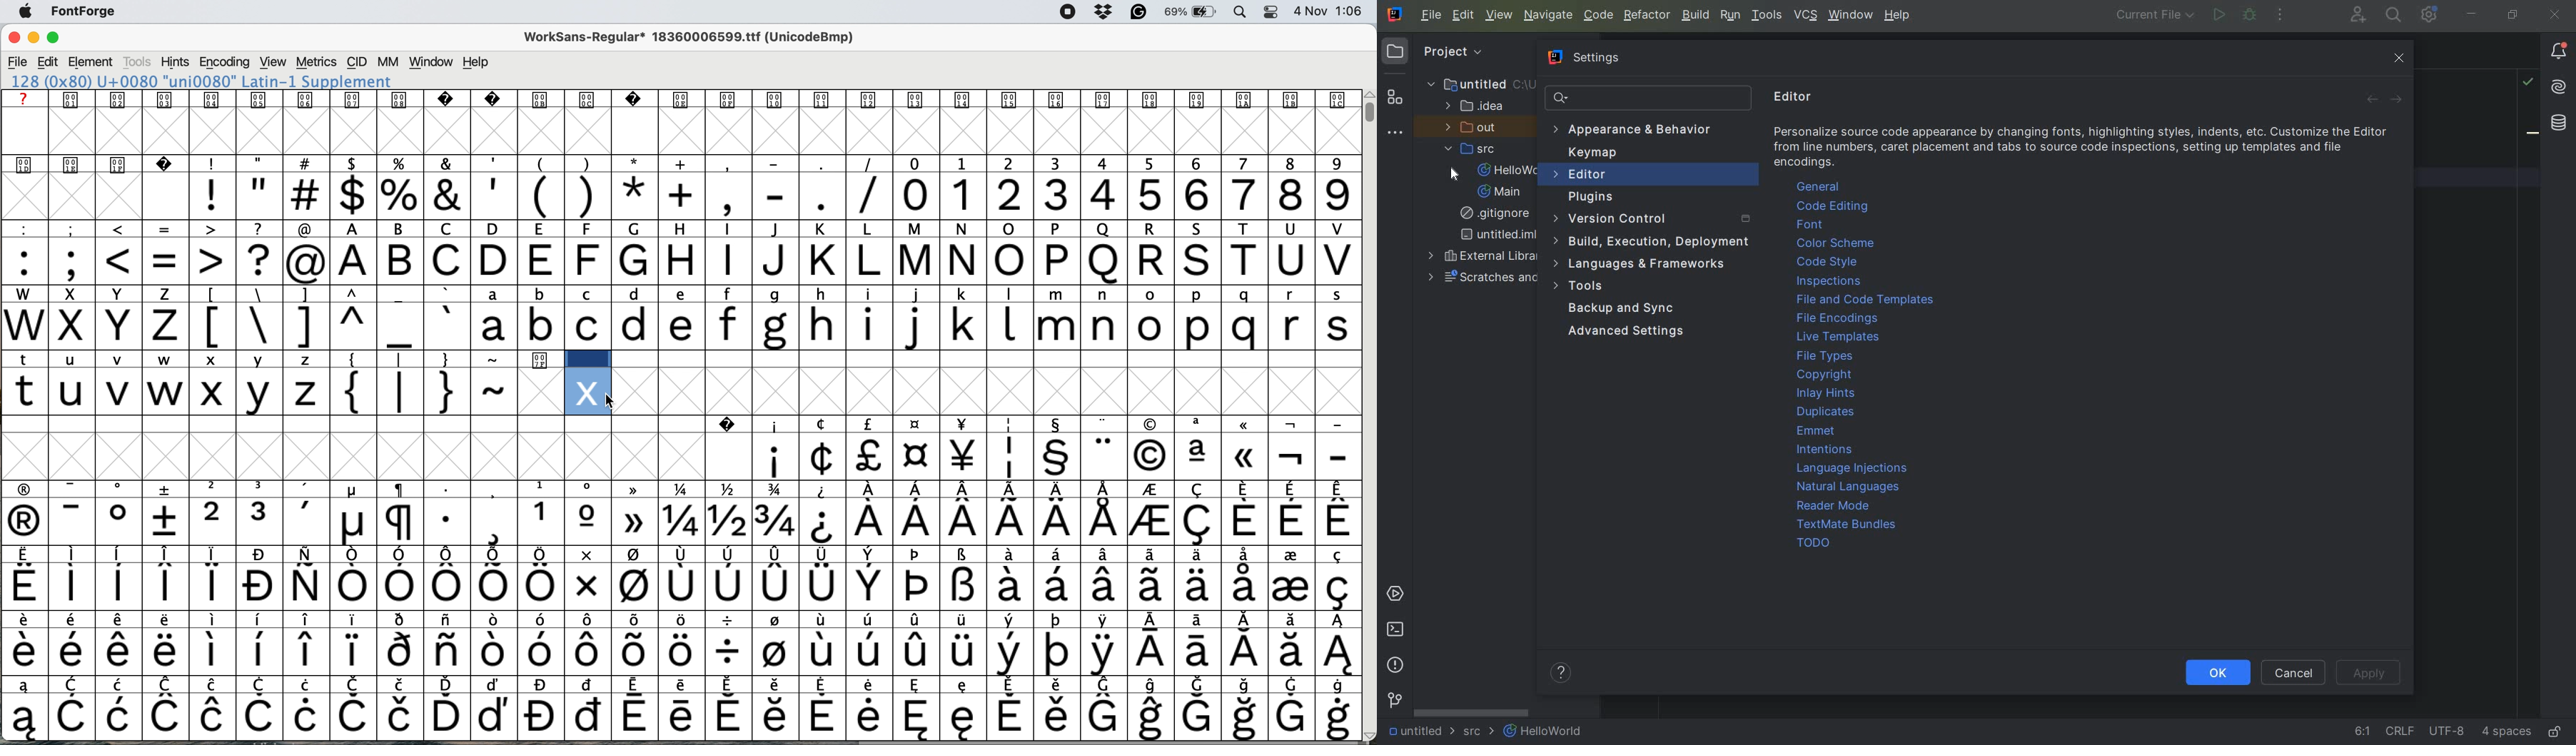 Image resolution: width=2576 pixels, height=756 pixels. What do you see at coordinates (394, 454) in the screenshot?
I see `glyph grid` at bounding box center [394, 454].